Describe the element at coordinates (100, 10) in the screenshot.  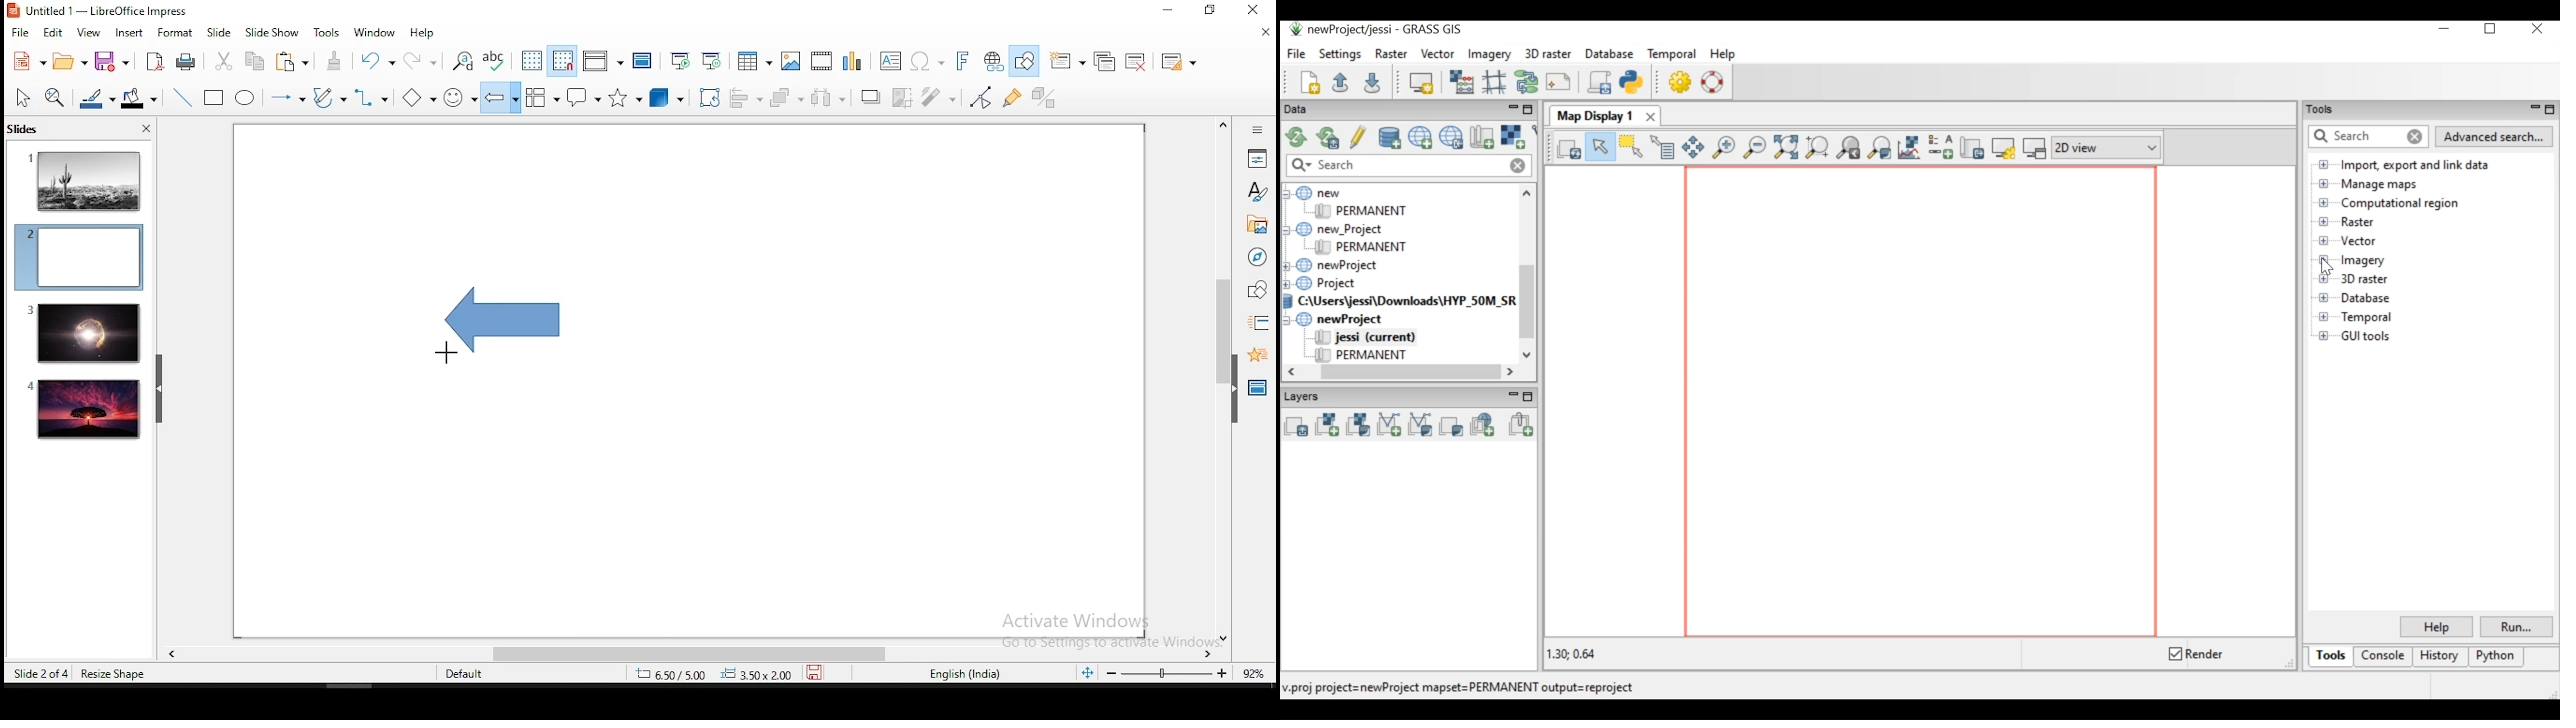
I see `window name` at that location.